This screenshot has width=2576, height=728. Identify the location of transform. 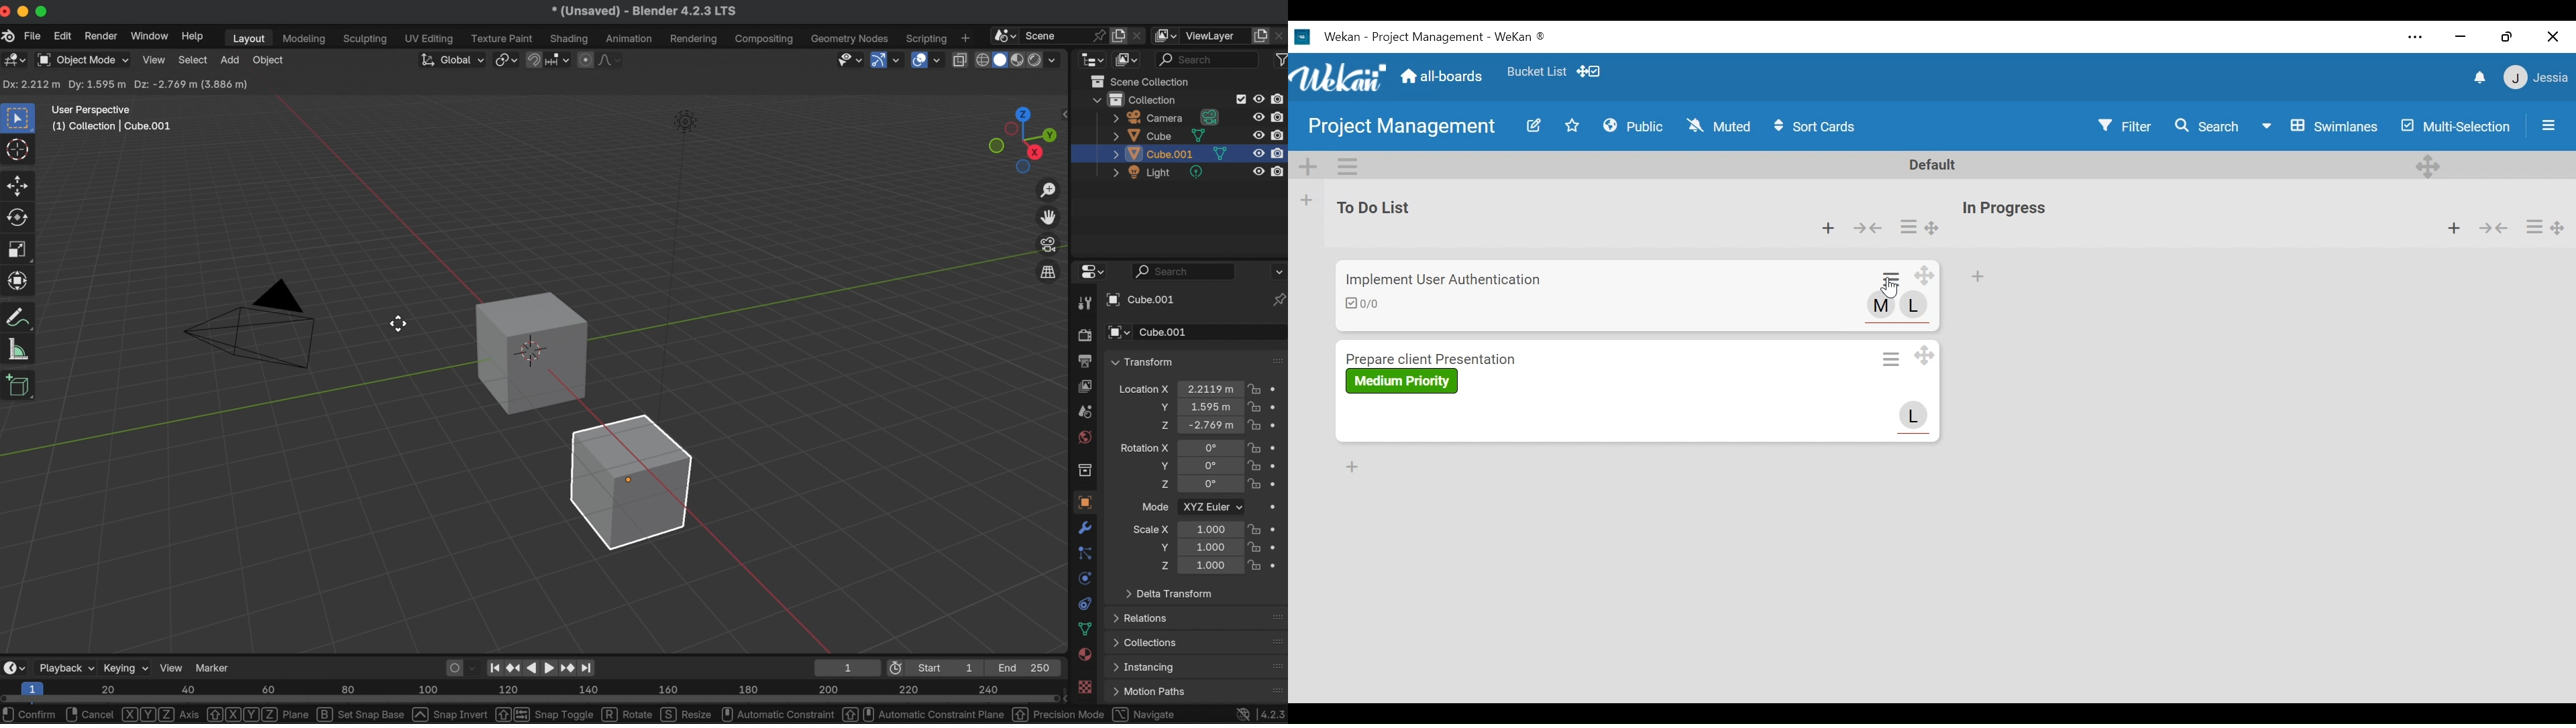
(21, 317).